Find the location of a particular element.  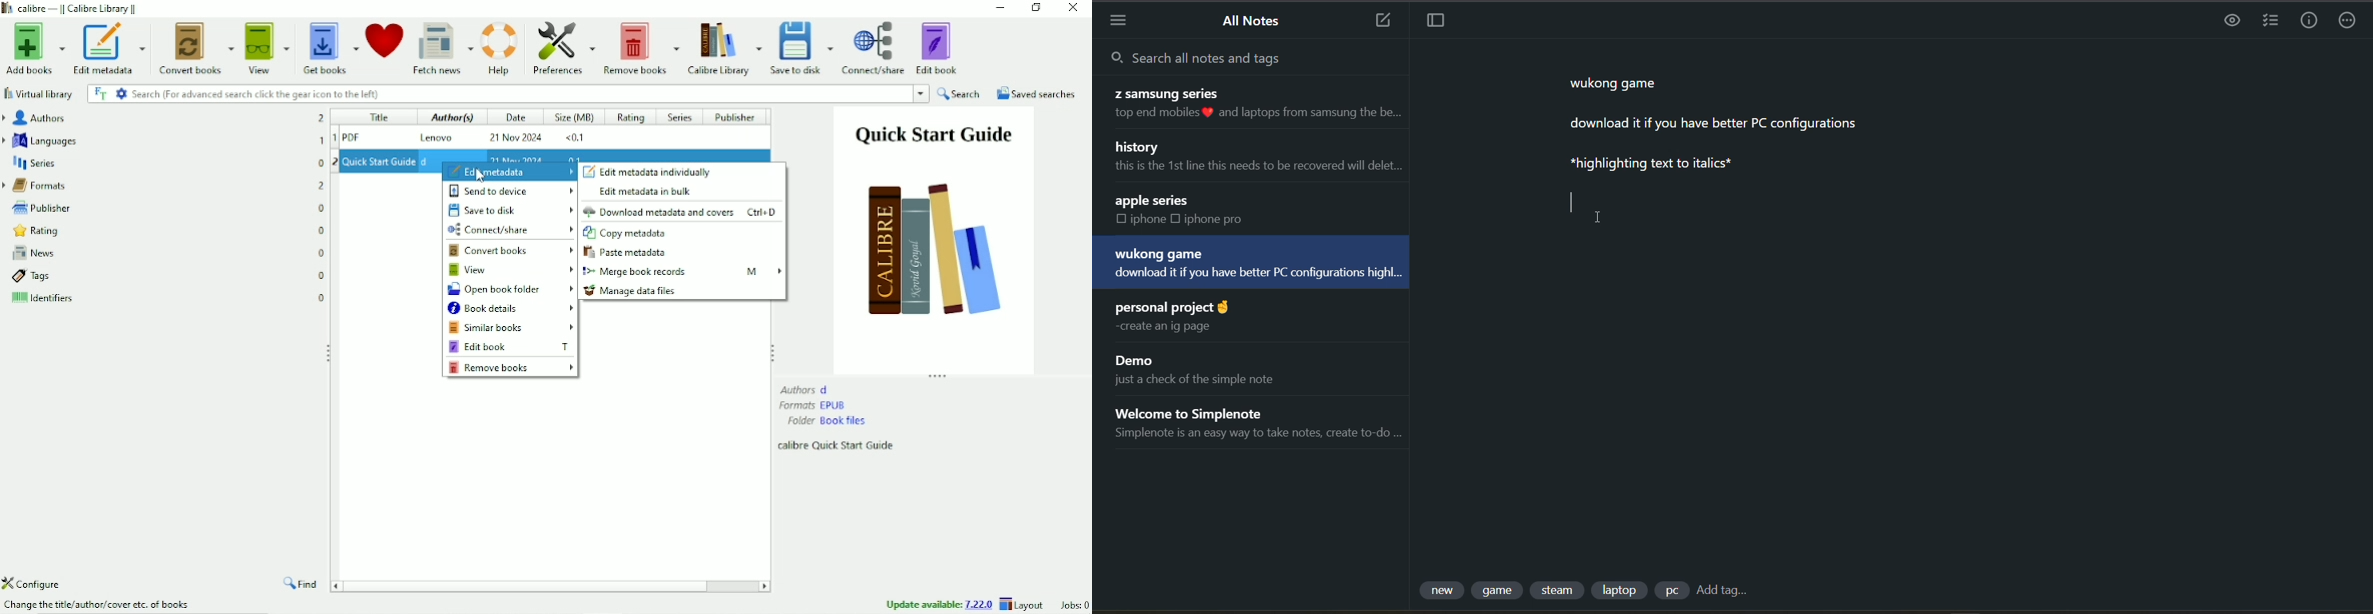

Download metadata and covers is located at coordinates (682, 212).